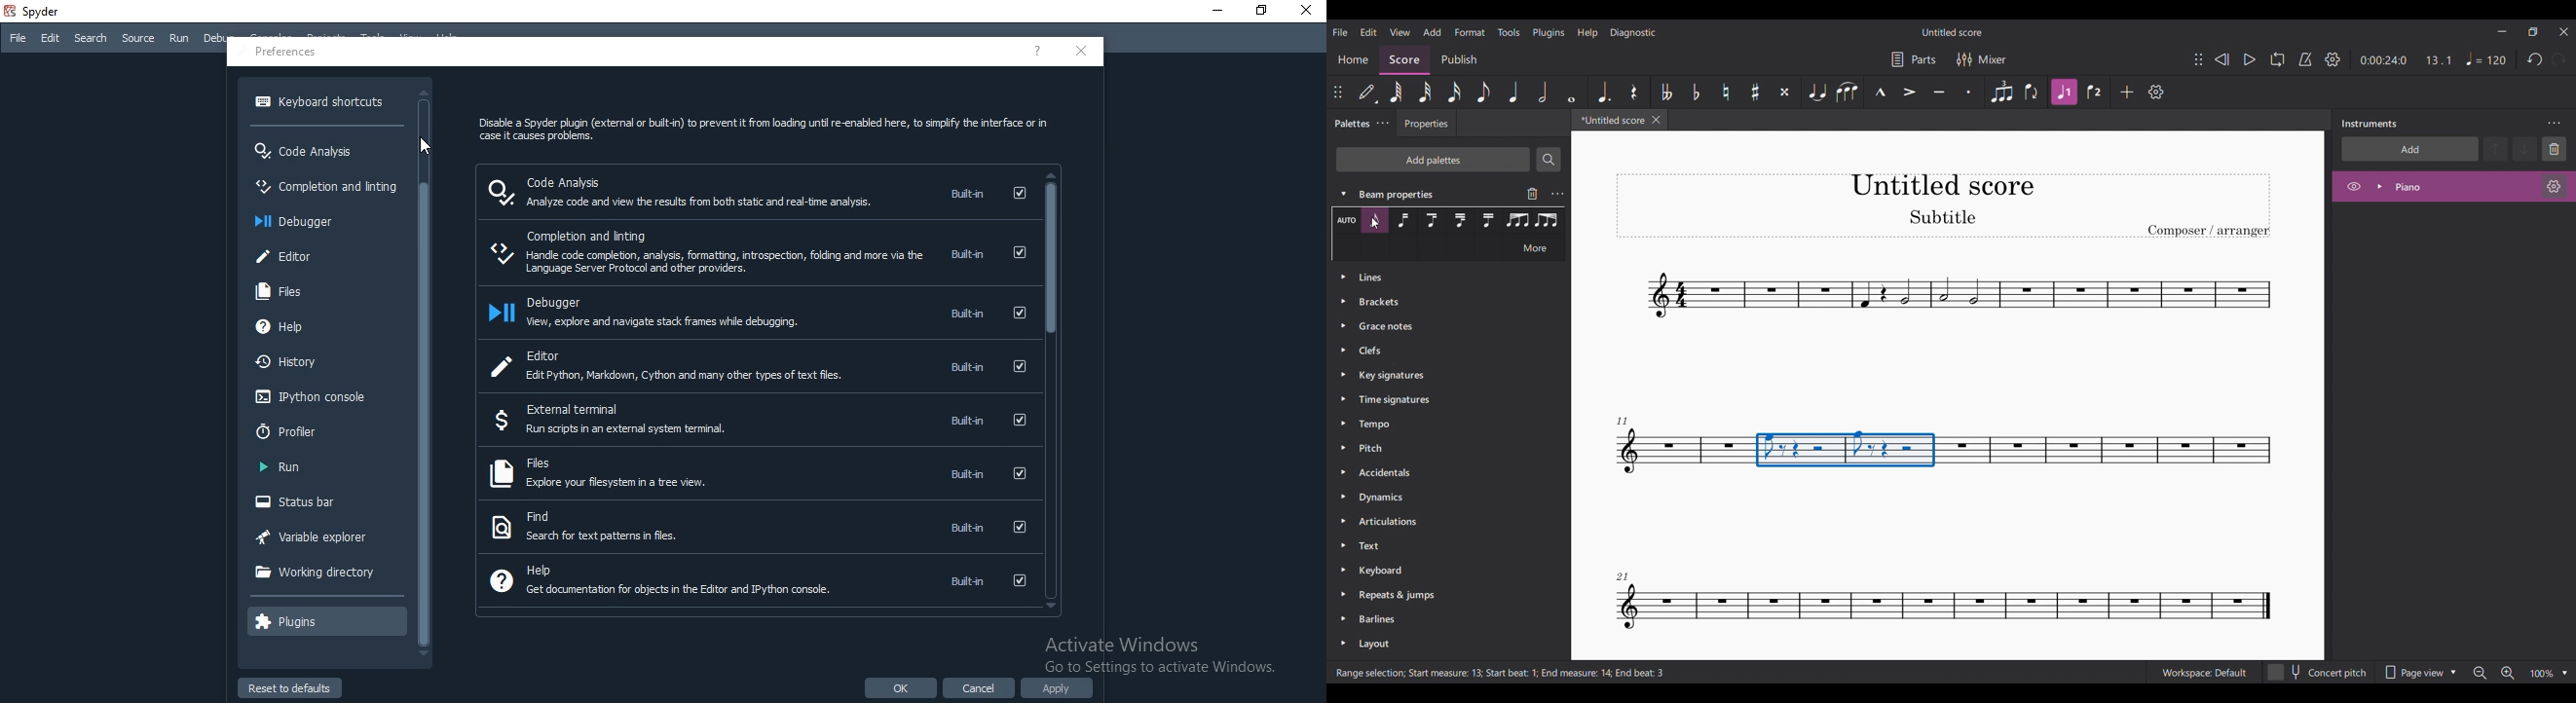 The image size is (2576, 728). What do you see at coordinates (1443, 401) in the screenshot?
I see `Time signatures` at bounding box center [1443, 401].